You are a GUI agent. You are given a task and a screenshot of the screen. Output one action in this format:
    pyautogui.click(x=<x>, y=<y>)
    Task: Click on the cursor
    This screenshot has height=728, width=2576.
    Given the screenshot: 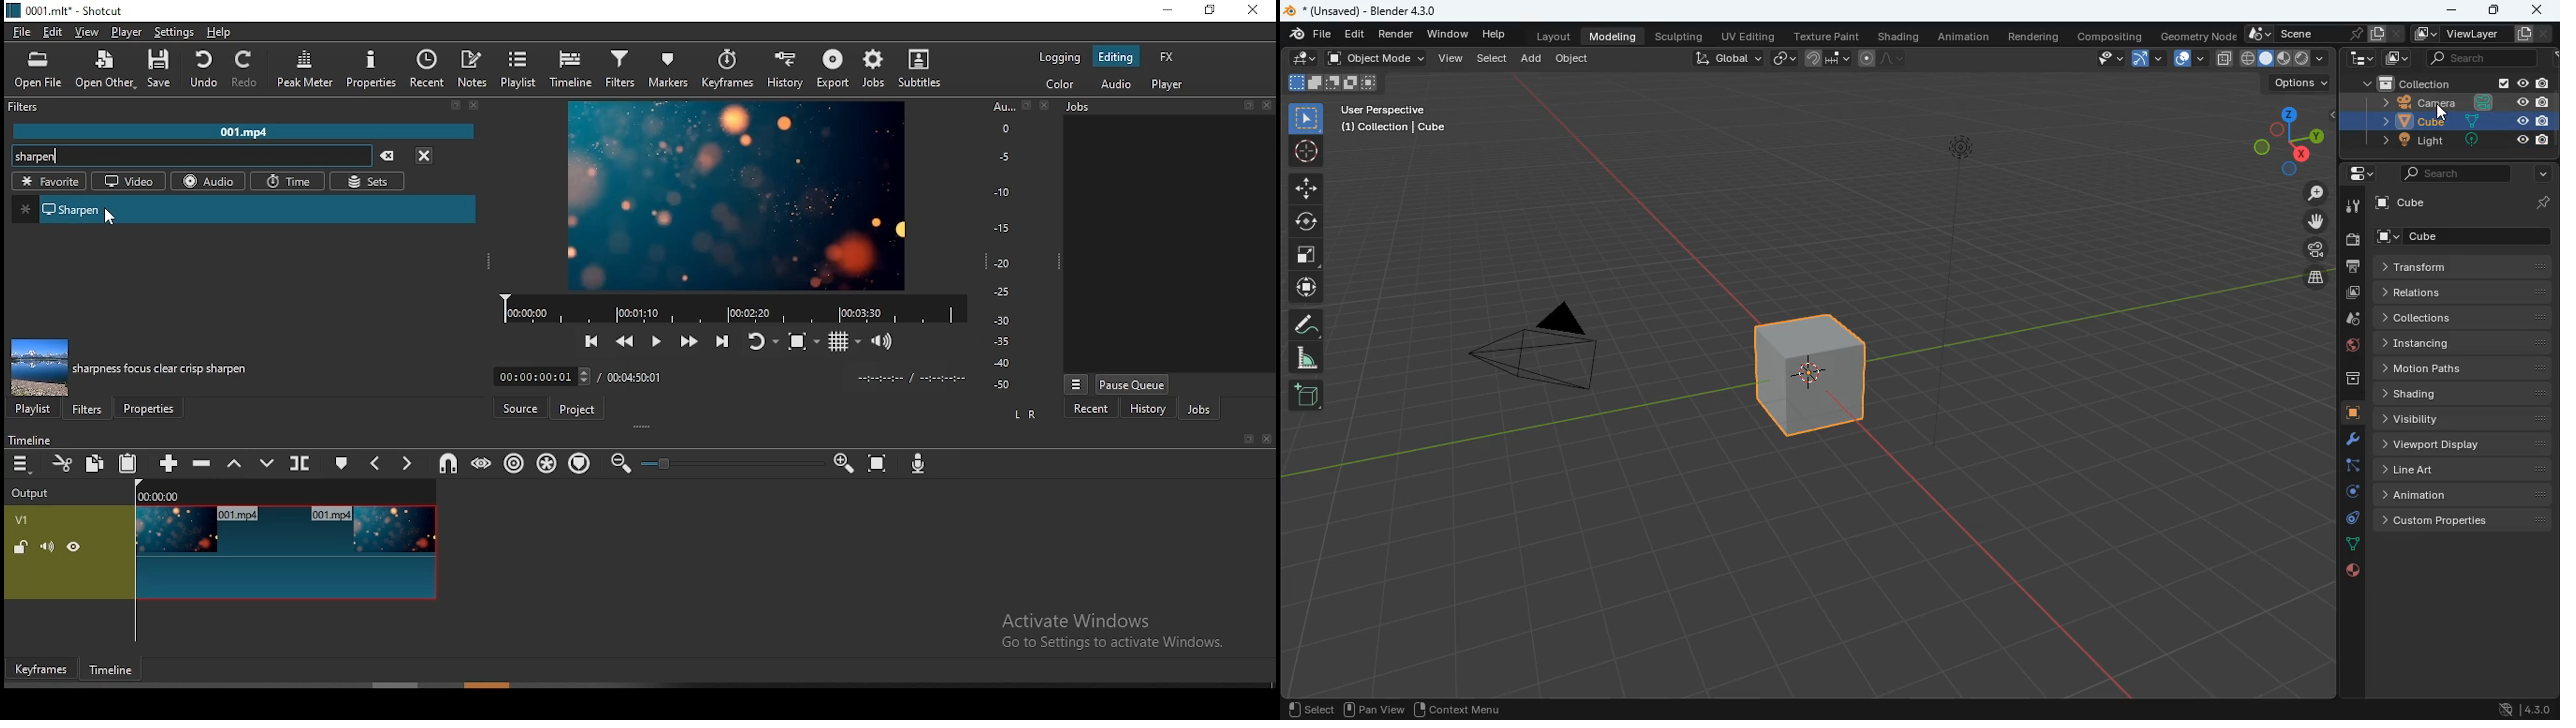 What is the action you would take?
    pyautogui.click(x=110, y=217)
    